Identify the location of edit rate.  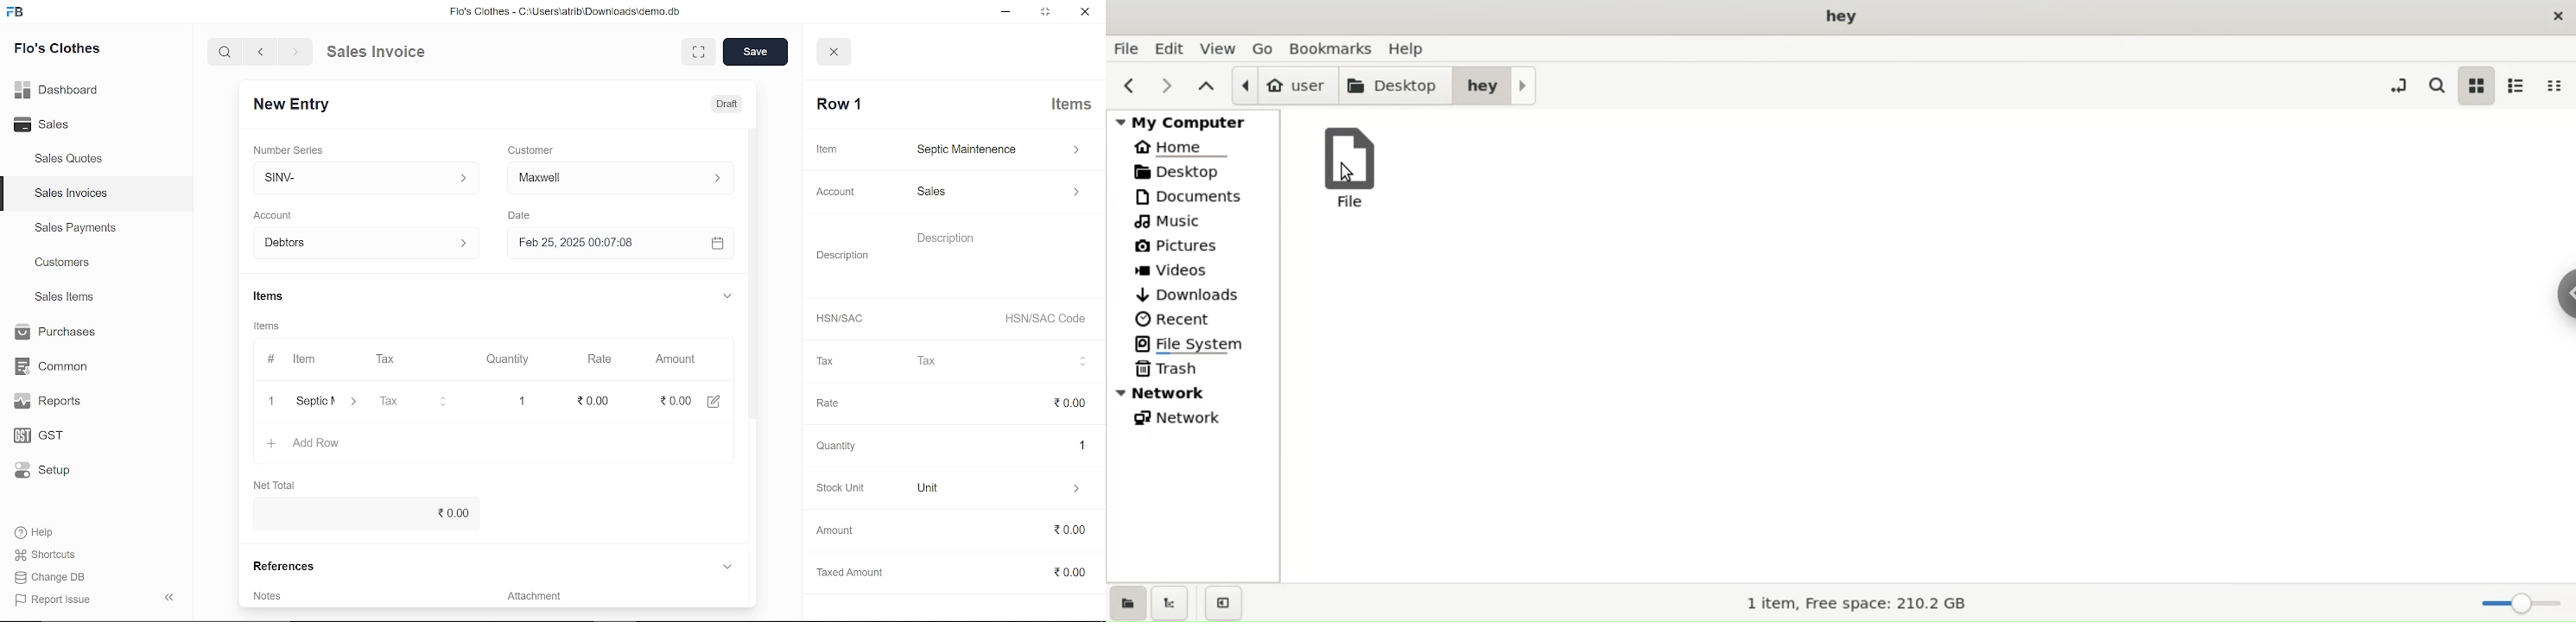
(593, 400).